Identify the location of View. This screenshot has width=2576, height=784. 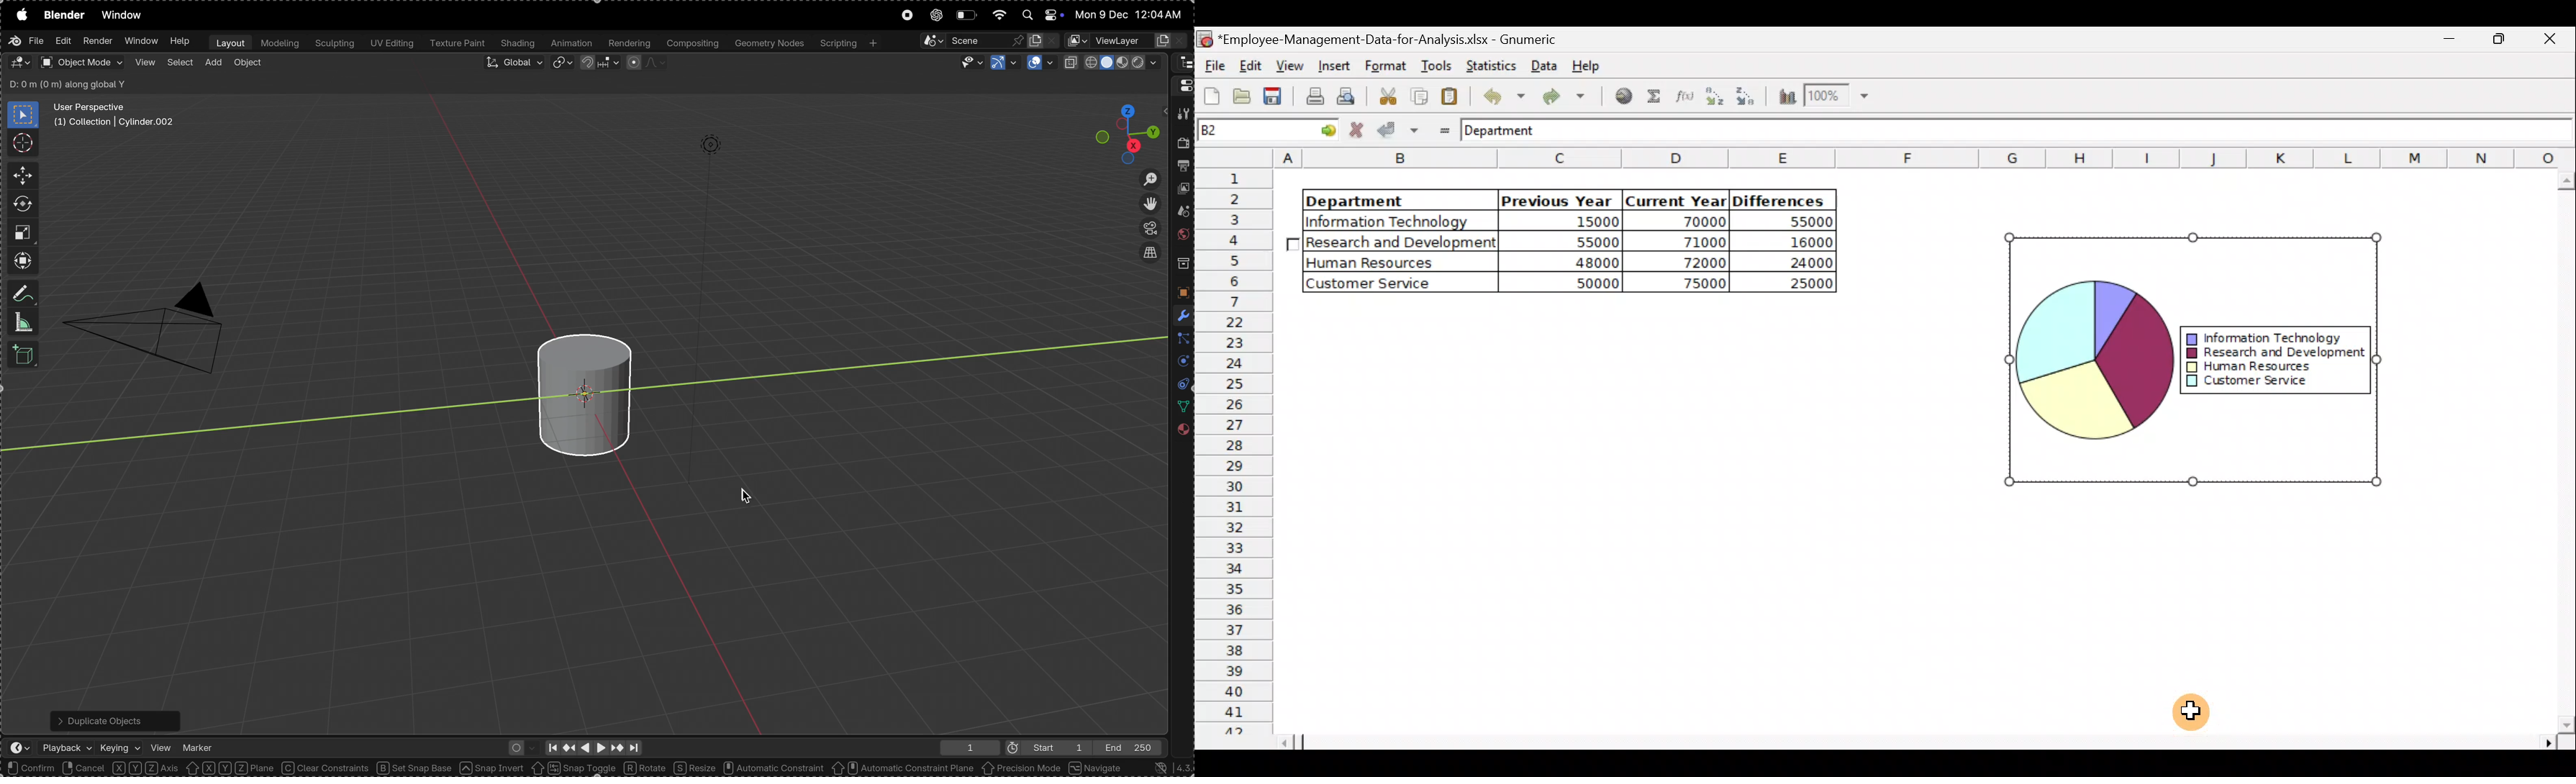
(1292, 64).